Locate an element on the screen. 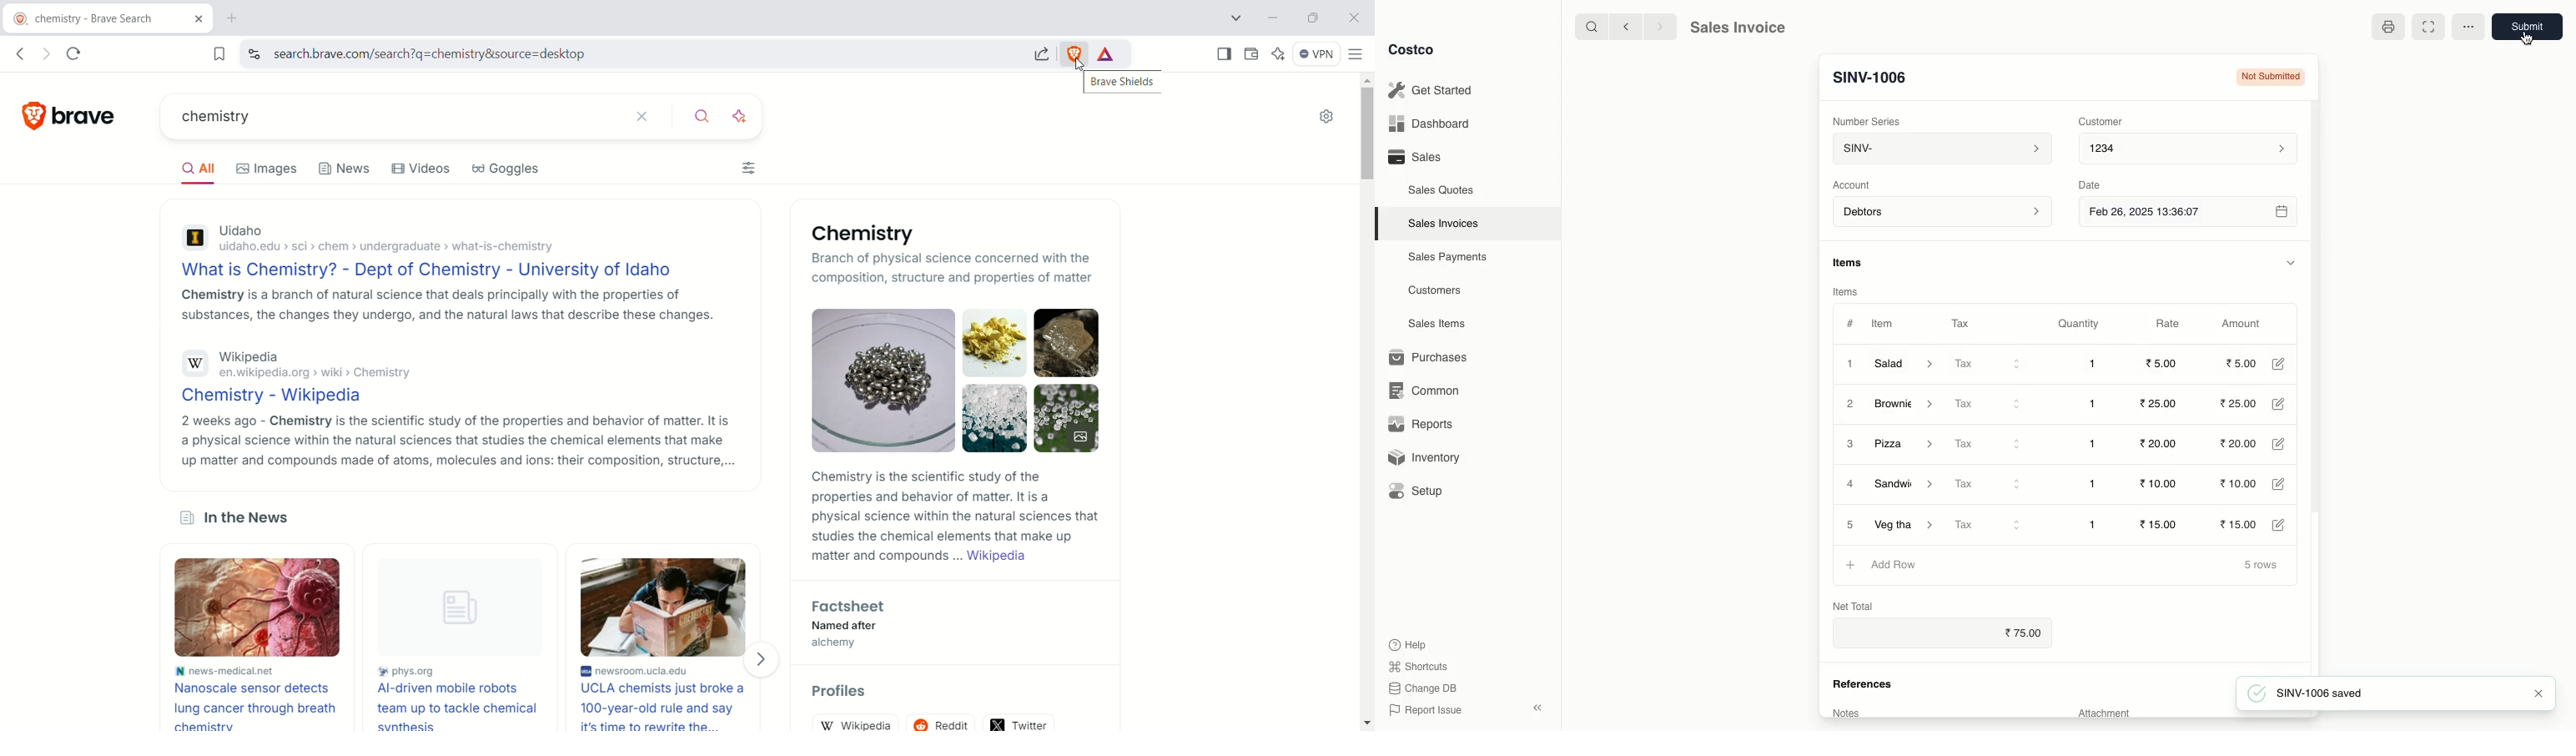 This screenshot has width=2576, height=756. Tax is located at coordinates (1960, 320).